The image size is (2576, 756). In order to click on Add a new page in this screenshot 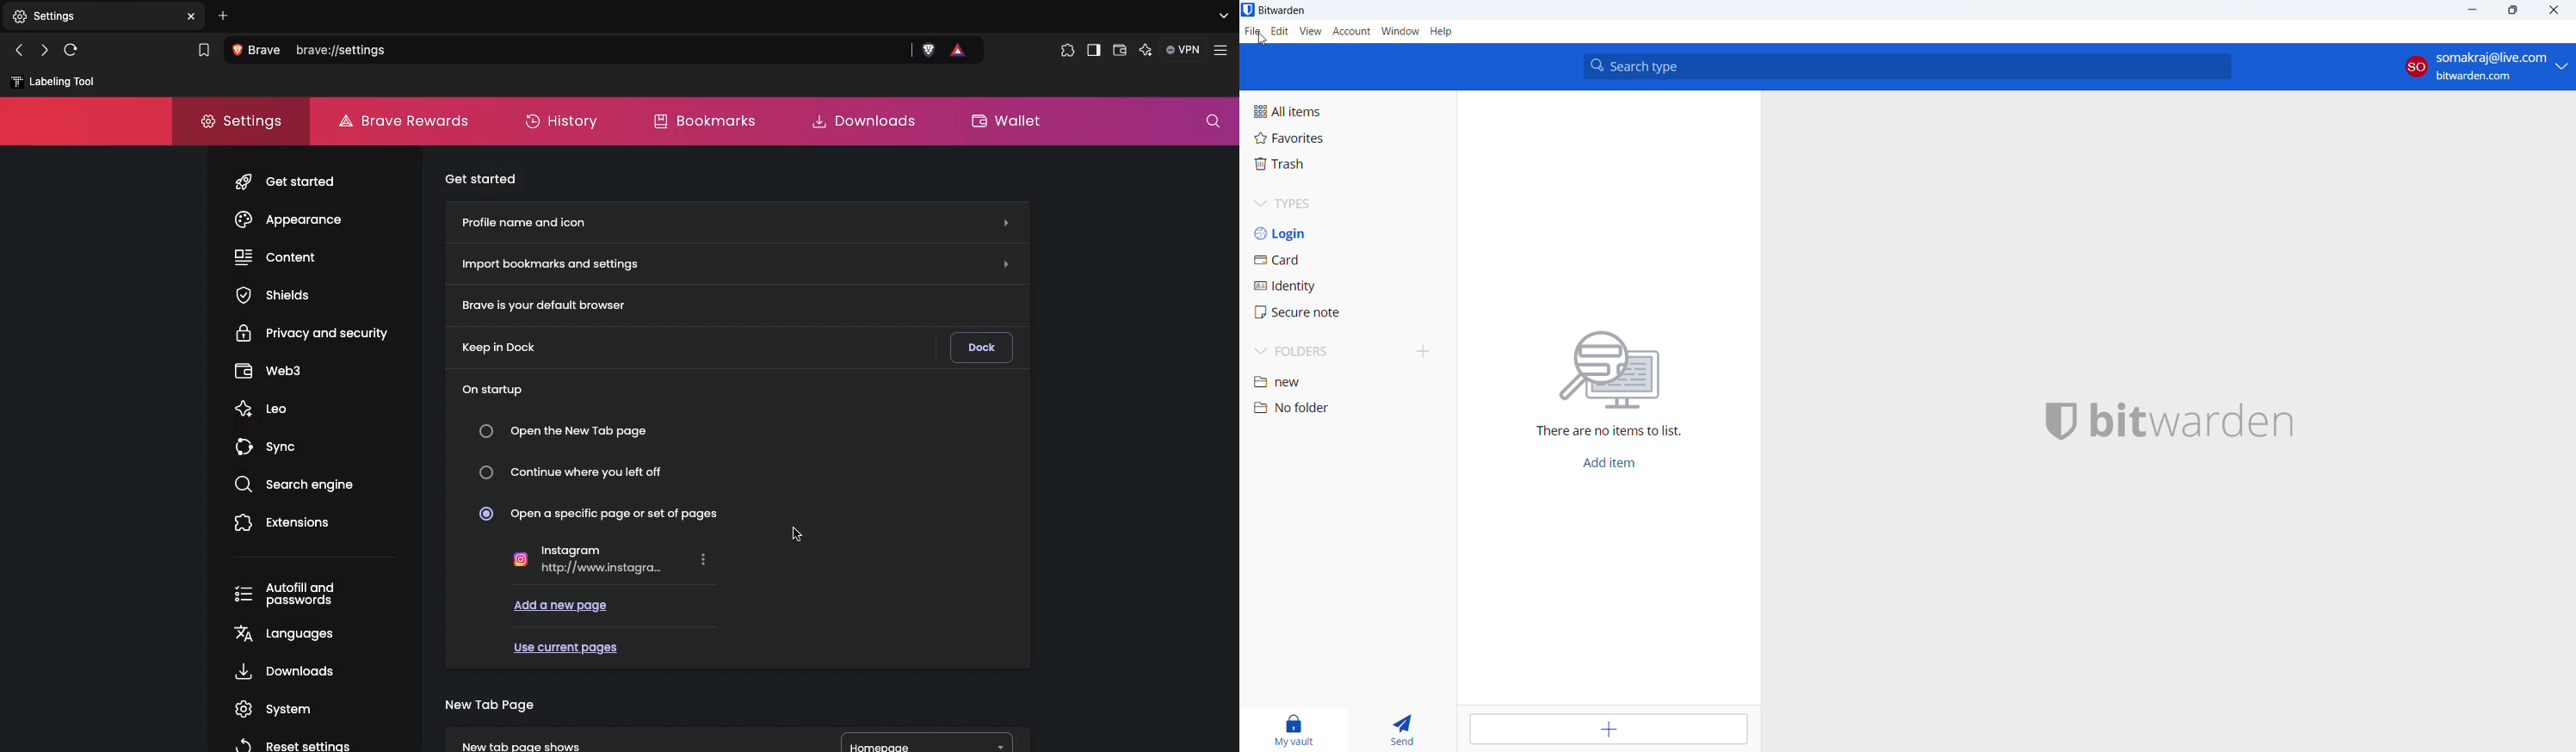, I will do `click(561, 604)`.